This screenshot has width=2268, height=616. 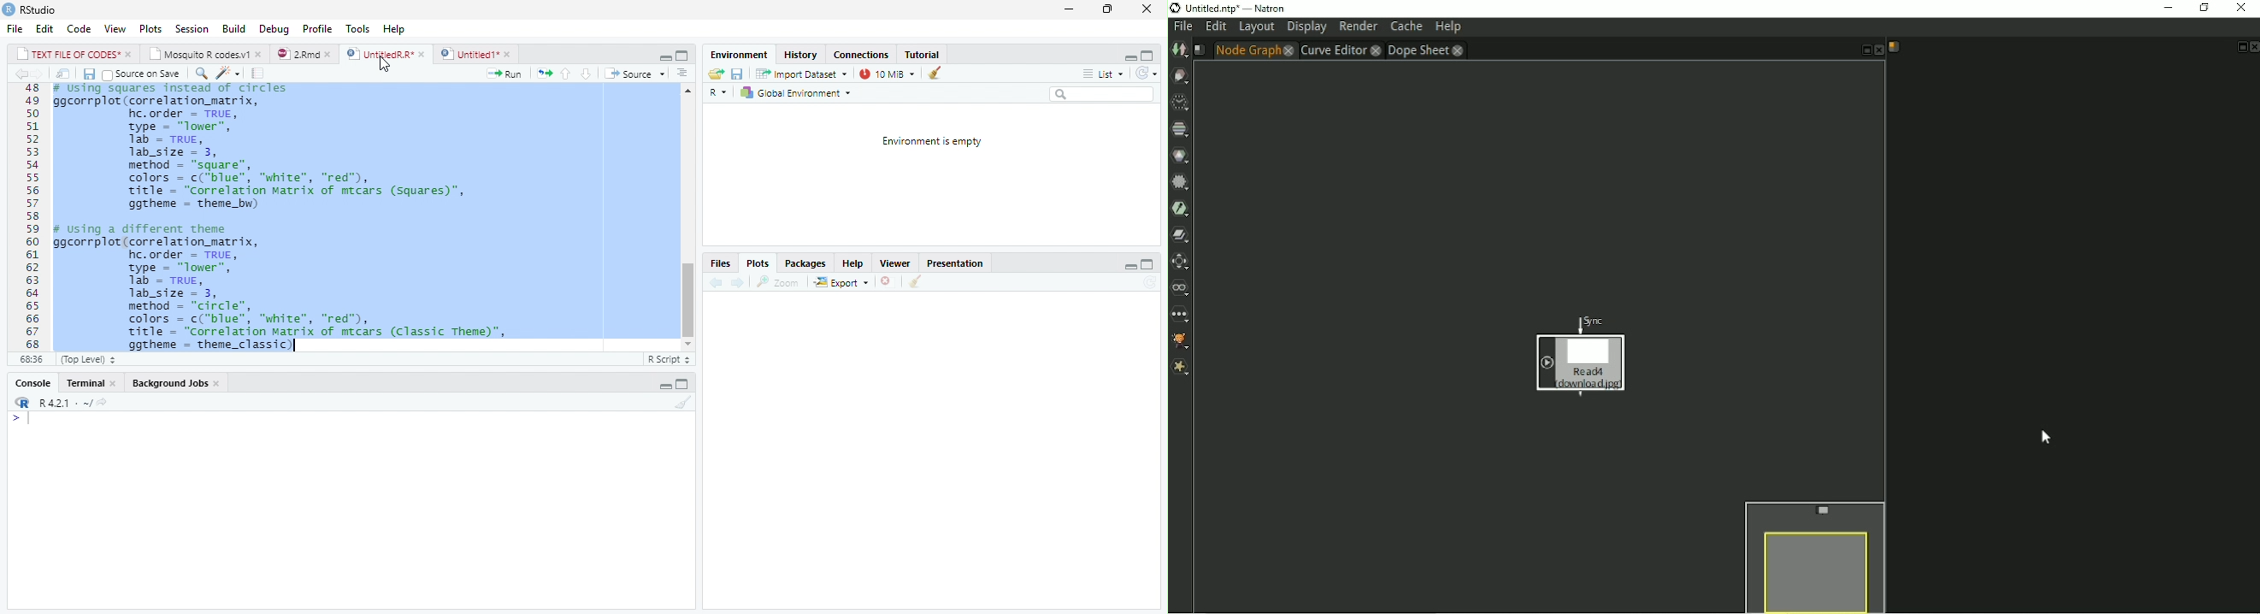 What do you see at coordinates (175, 385) in the screenshot?
I see `Background Jobs` at bounding box center [175, 385].